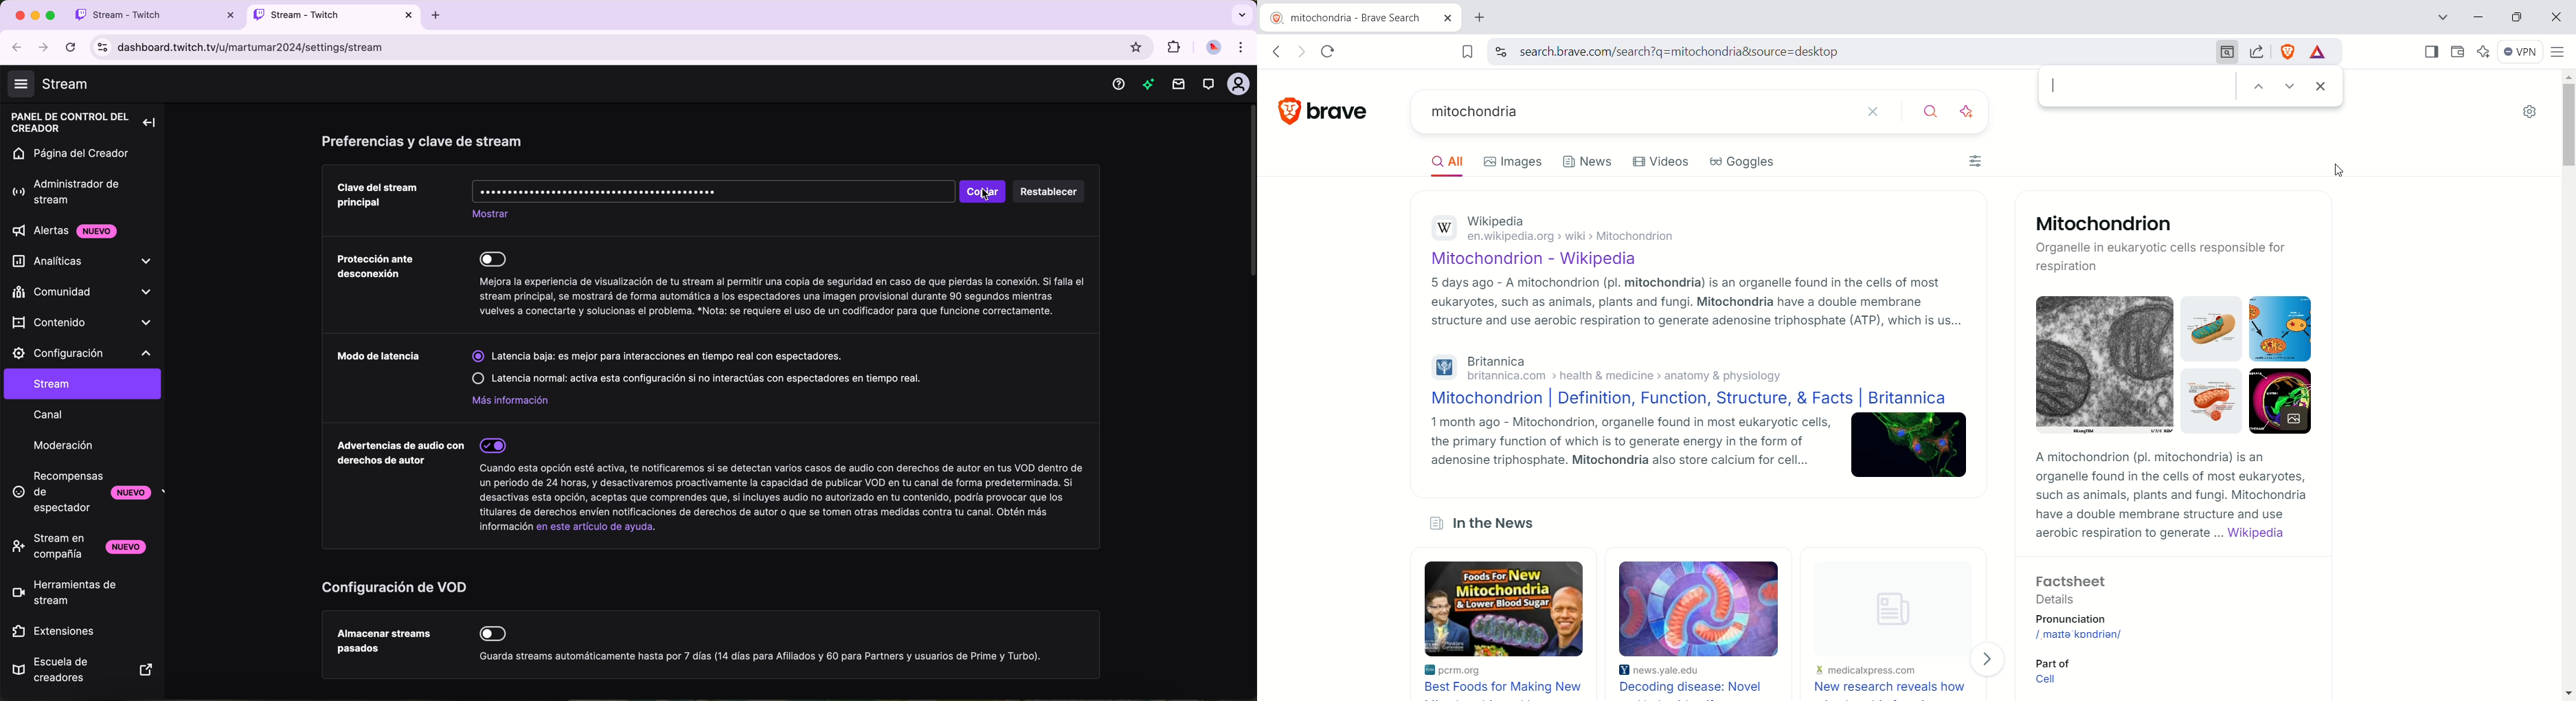  Describe the element at coordinates (378, 263) in the screenshot. I see `disconnect protection` at that location.